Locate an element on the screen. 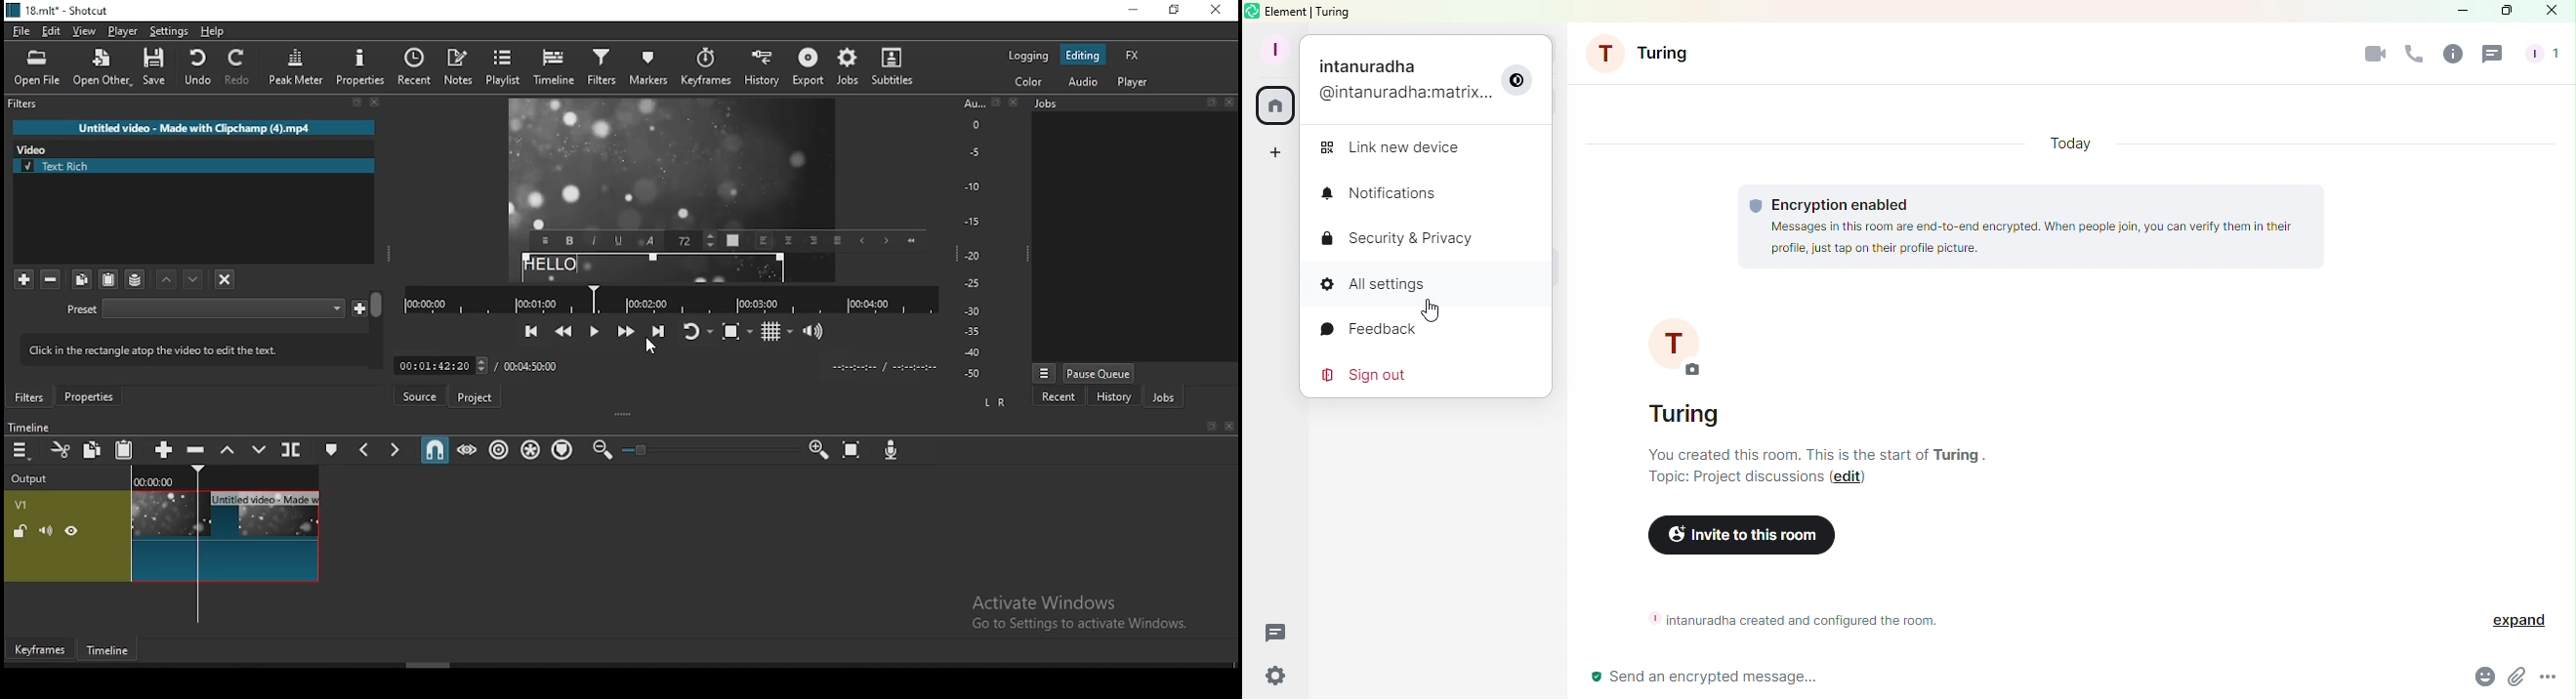  Home is located at coordinates (1278, 107).